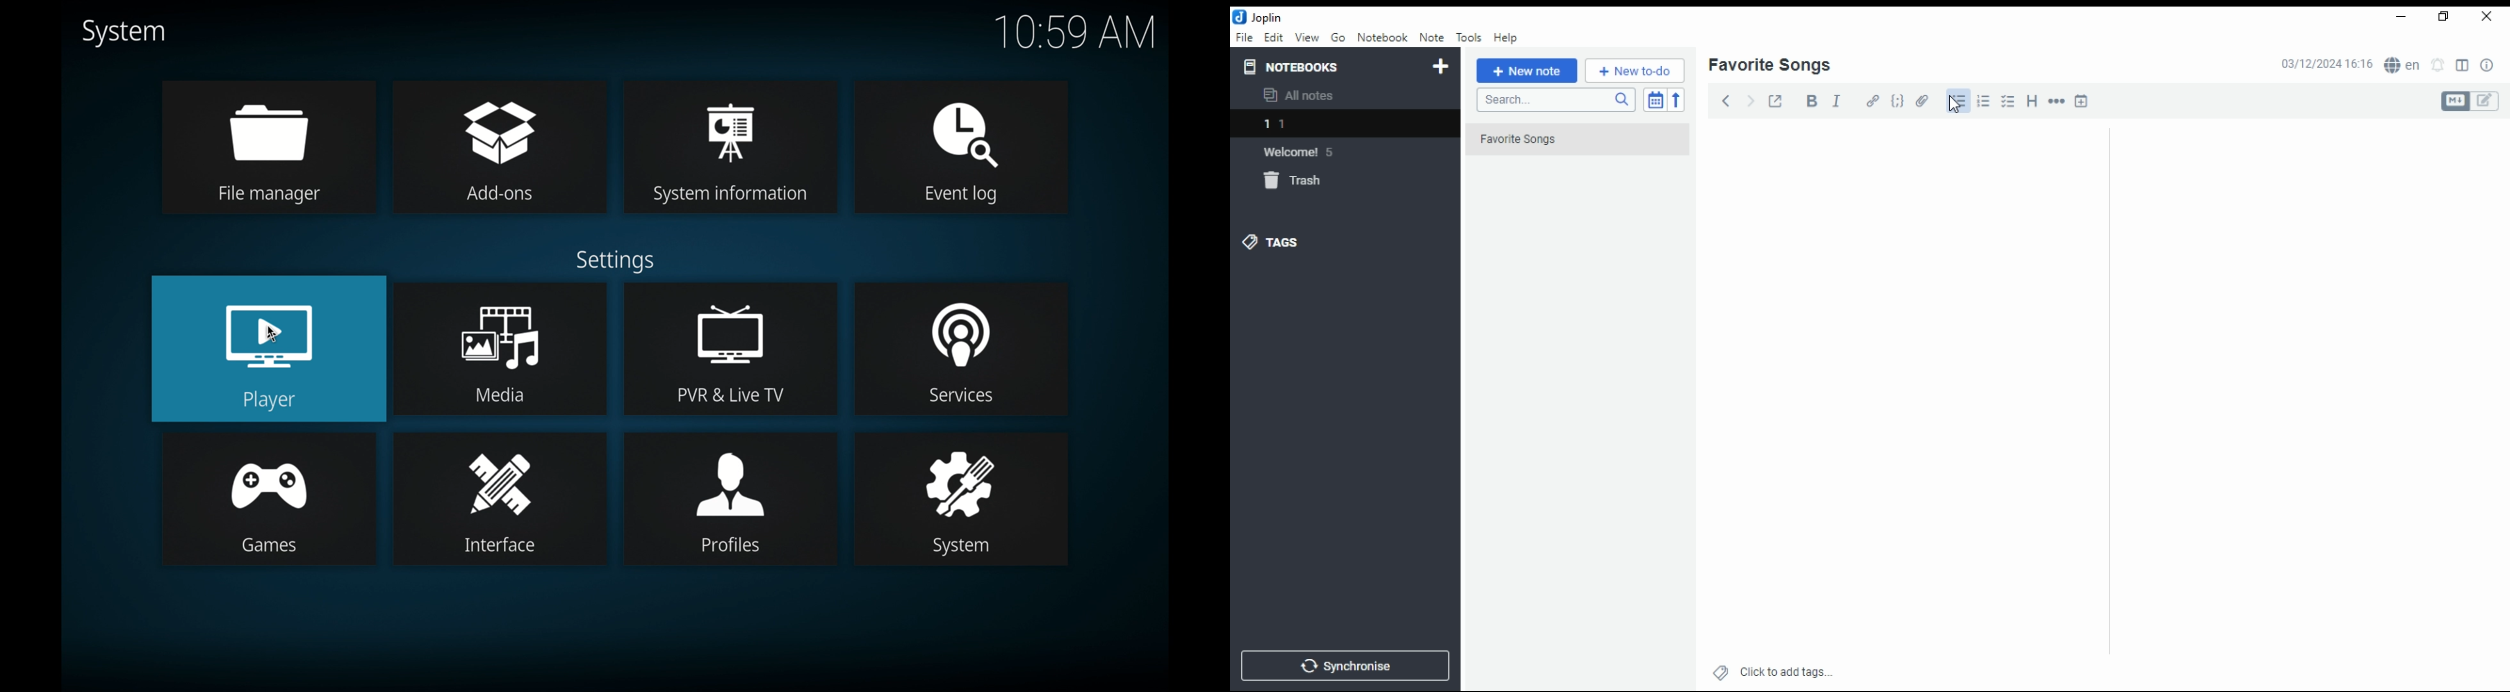 This screenshot has height=700, width=2520. Describe the element at coordinates (2033, 99) in the screenshot. I see `heading` at that location.